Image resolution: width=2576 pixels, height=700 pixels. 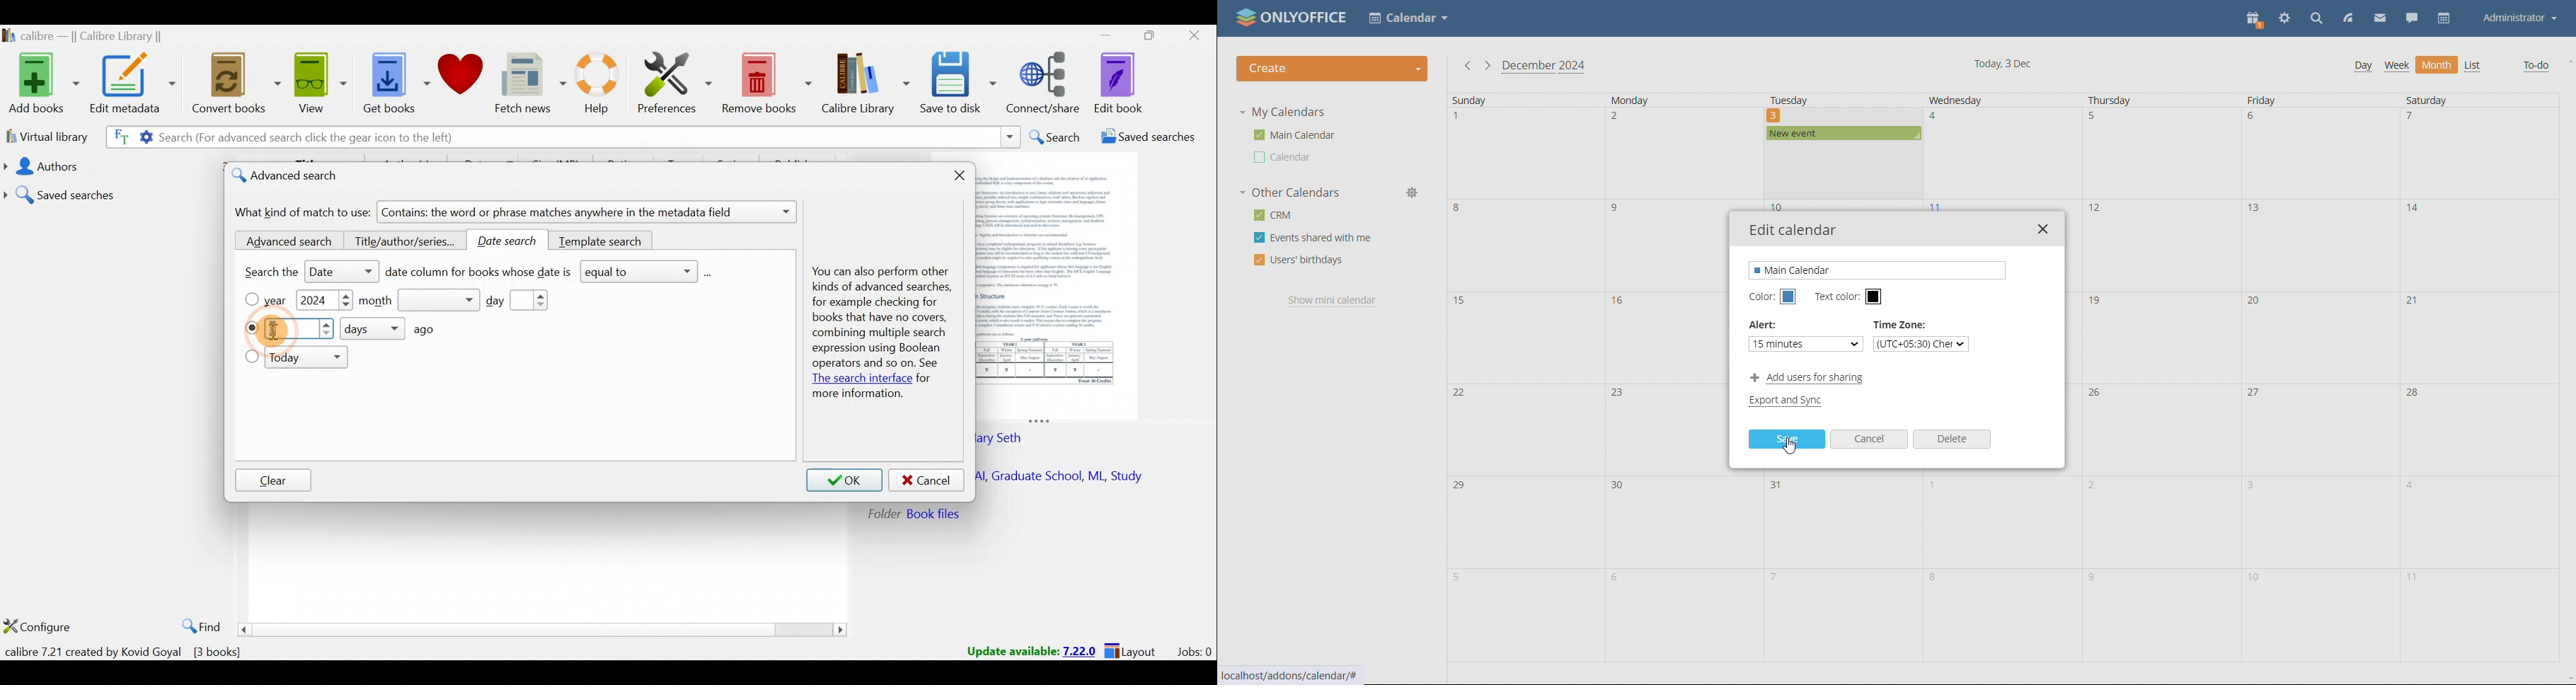 I want to click on date, so click(x=2482, y=520).